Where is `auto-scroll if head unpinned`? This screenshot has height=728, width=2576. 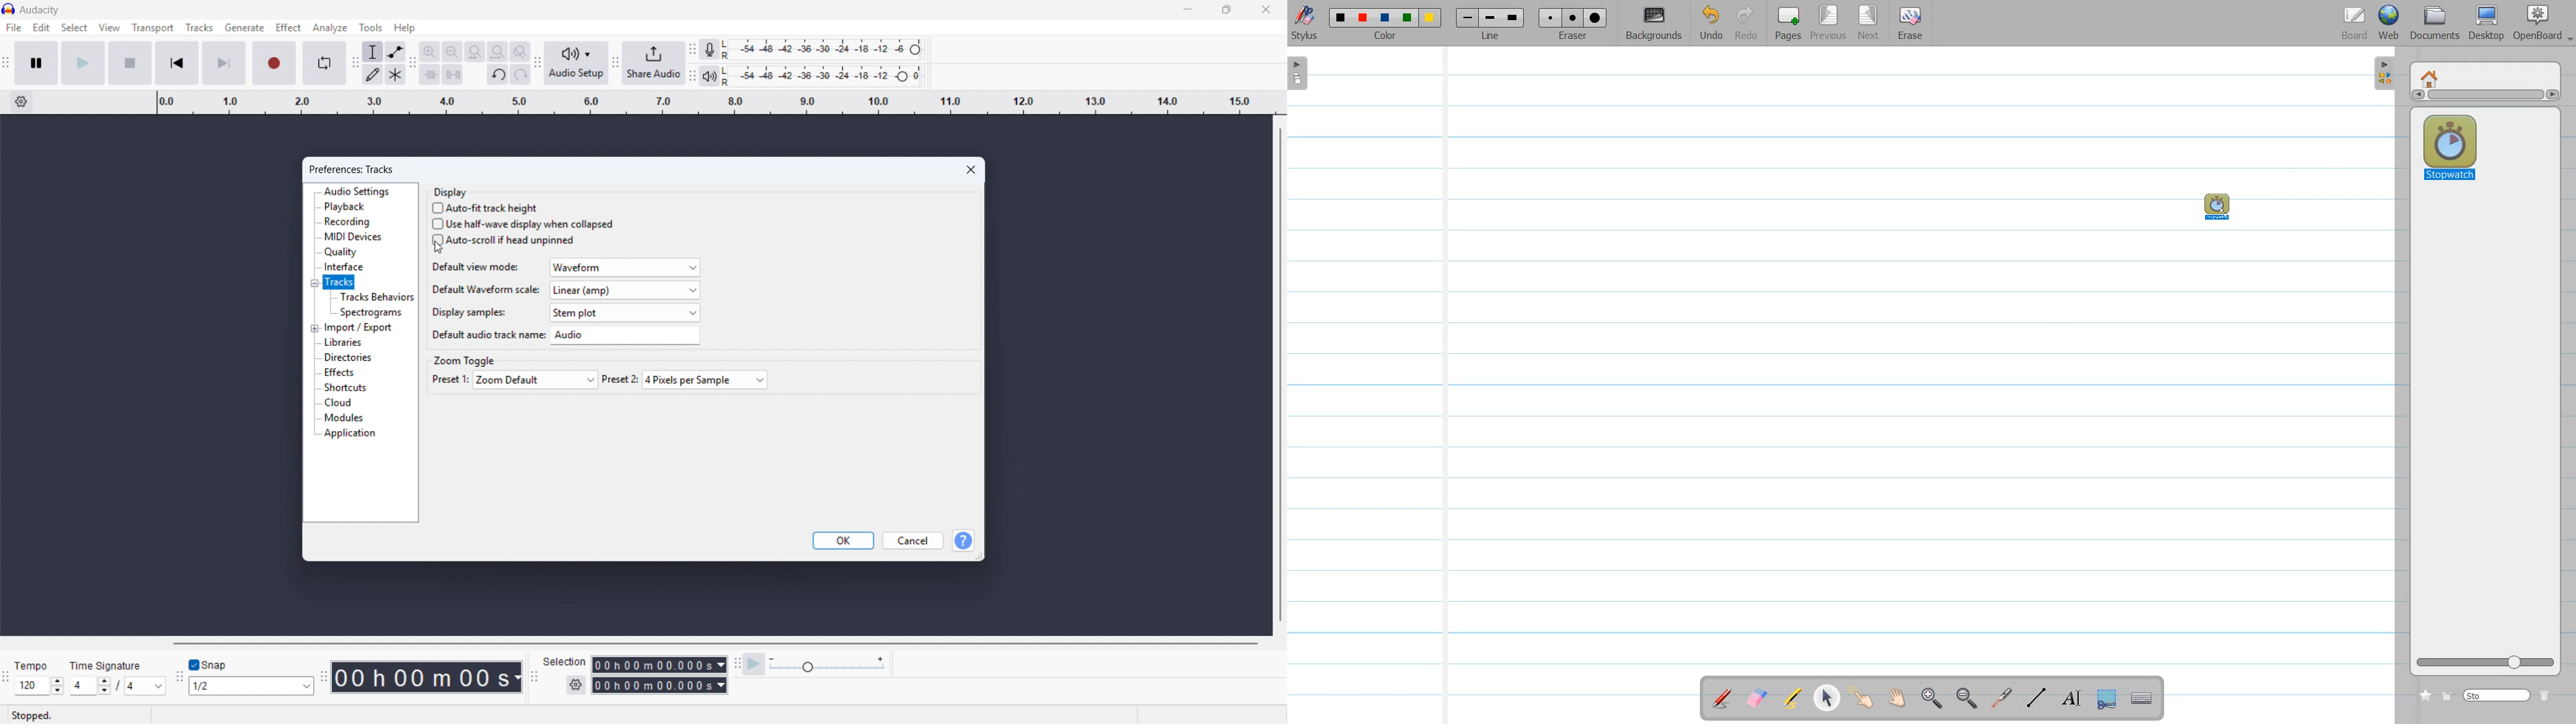
auto-scroll if head unpinned is located at coordinates (504, 240).